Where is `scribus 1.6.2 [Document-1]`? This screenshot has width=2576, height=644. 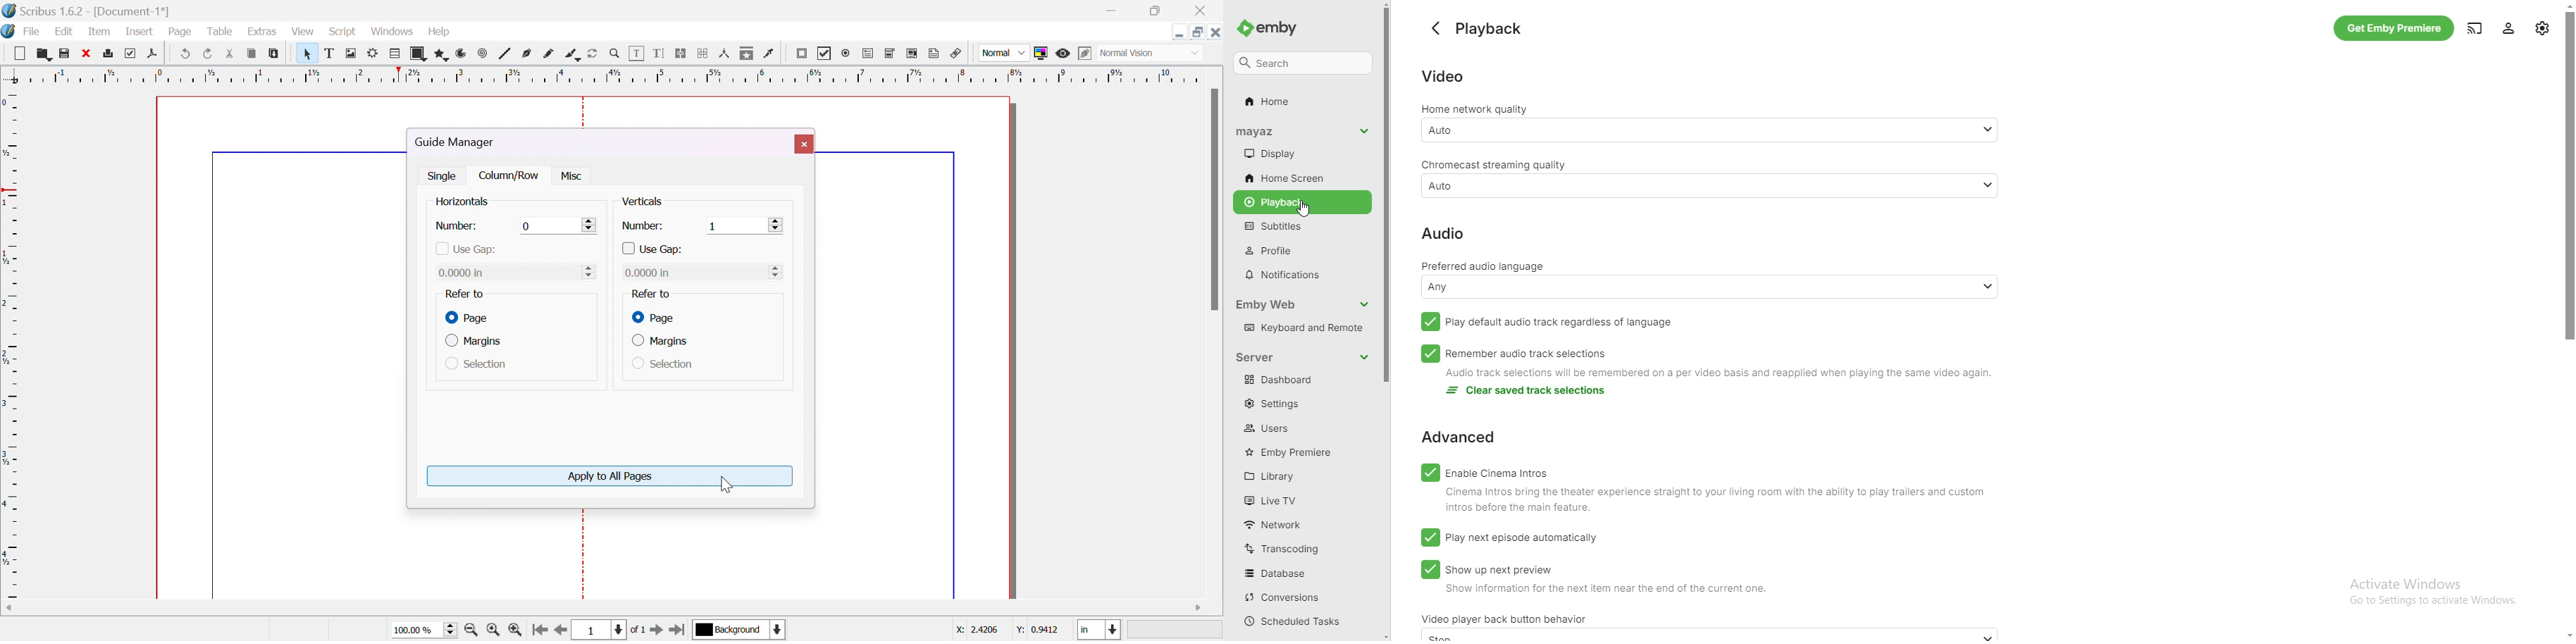 scribus 1.6.2 [Document-1] is located at coordinates (85, 9).